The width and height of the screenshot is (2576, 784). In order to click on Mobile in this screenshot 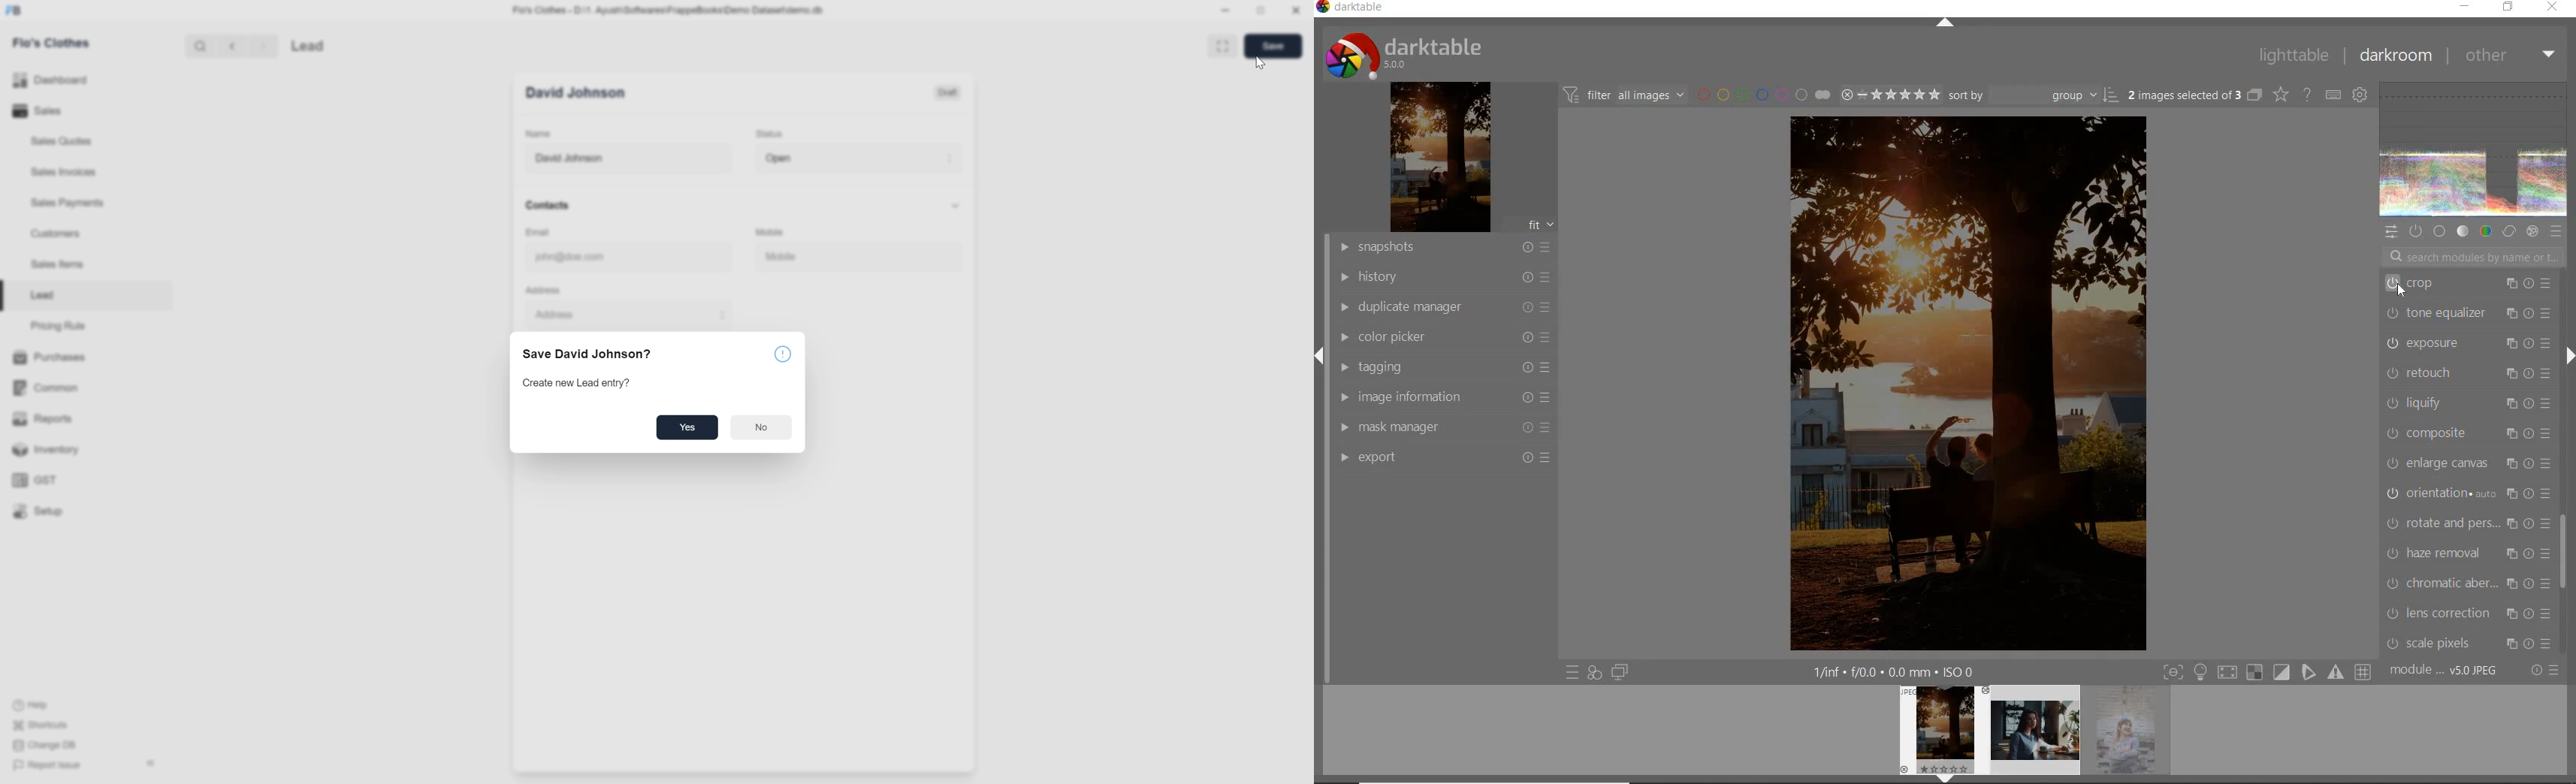, I will do `click(826, 255)`.